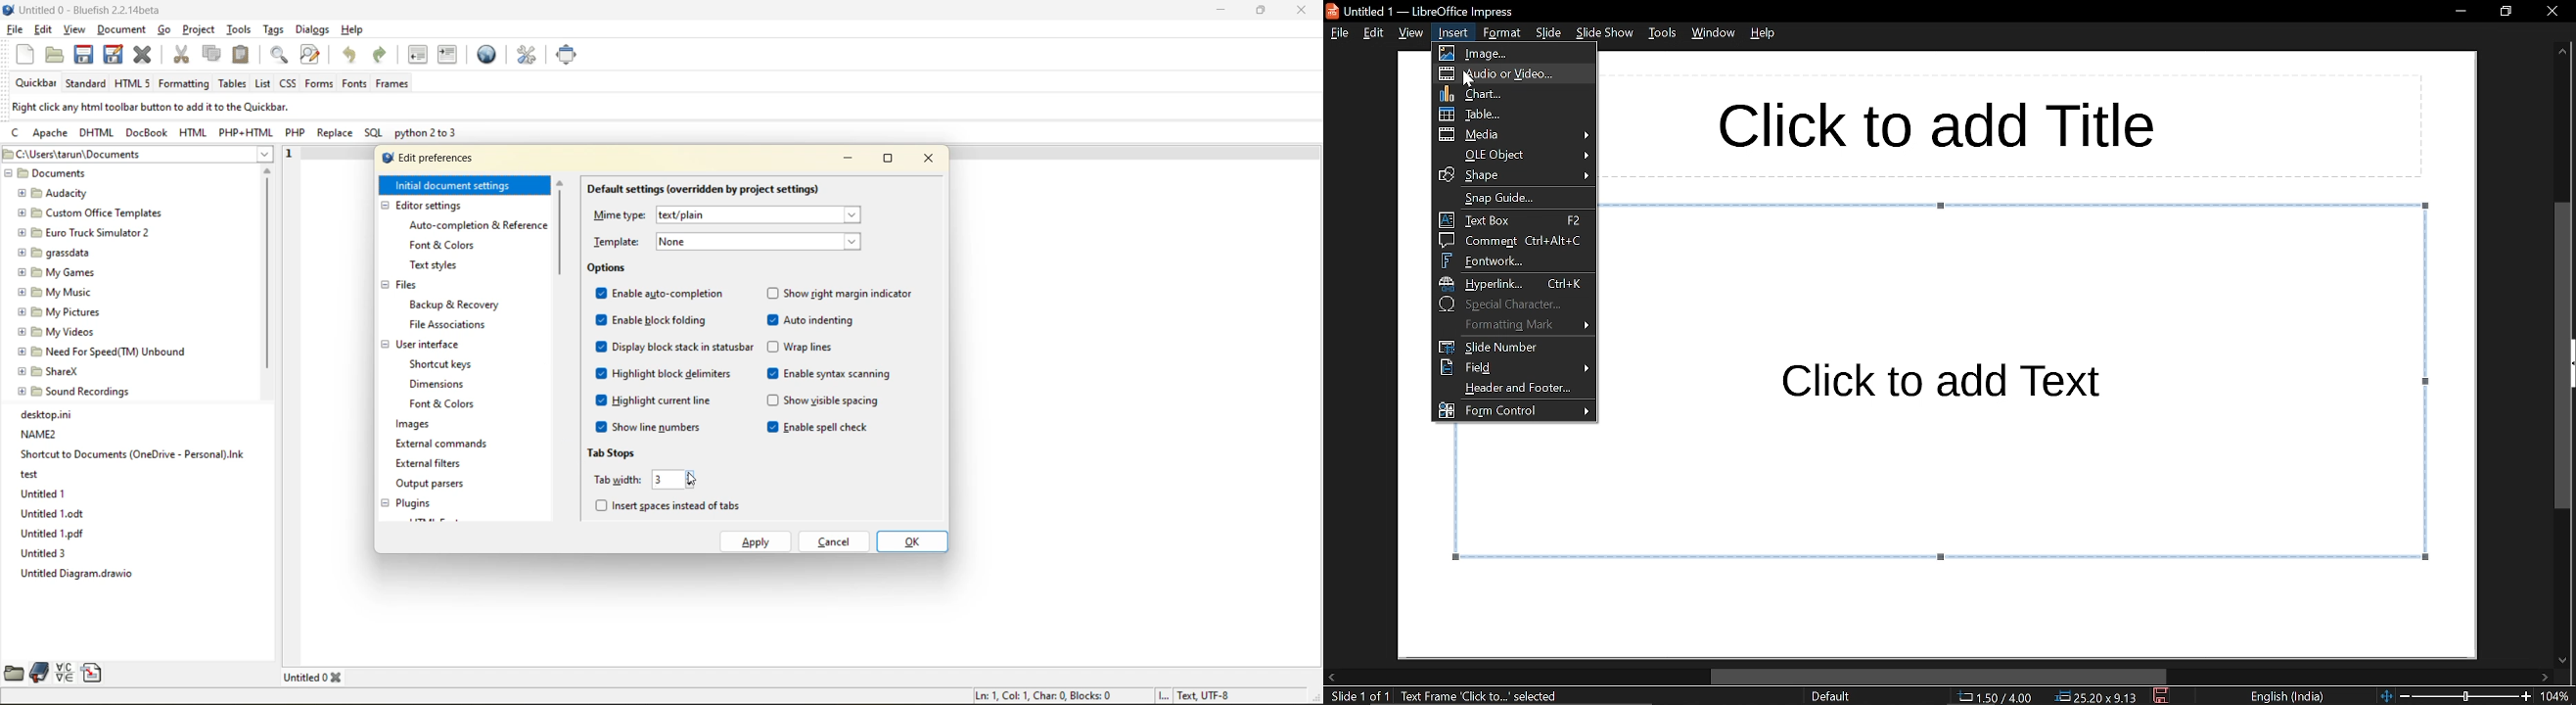  I want to click on NAME2, so click(39, 433).